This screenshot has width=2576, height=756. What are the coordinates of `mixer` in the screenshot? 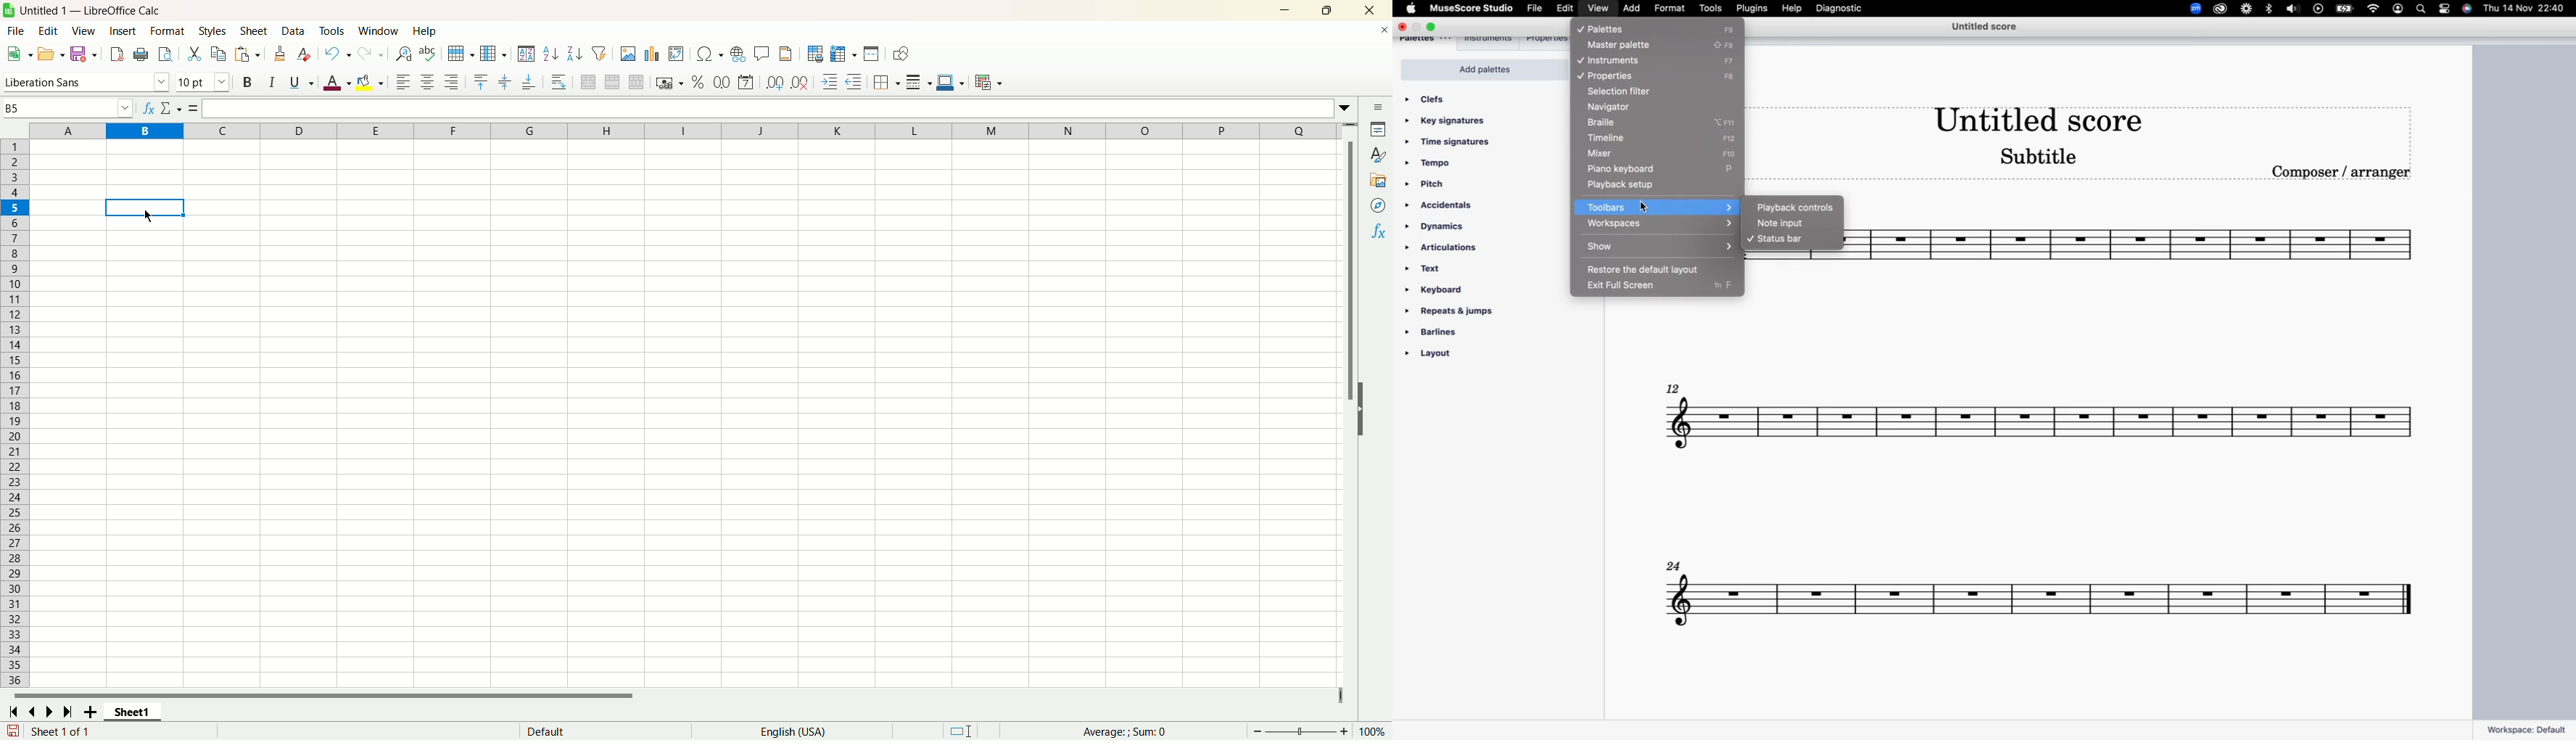 It's located at (1640, 154).